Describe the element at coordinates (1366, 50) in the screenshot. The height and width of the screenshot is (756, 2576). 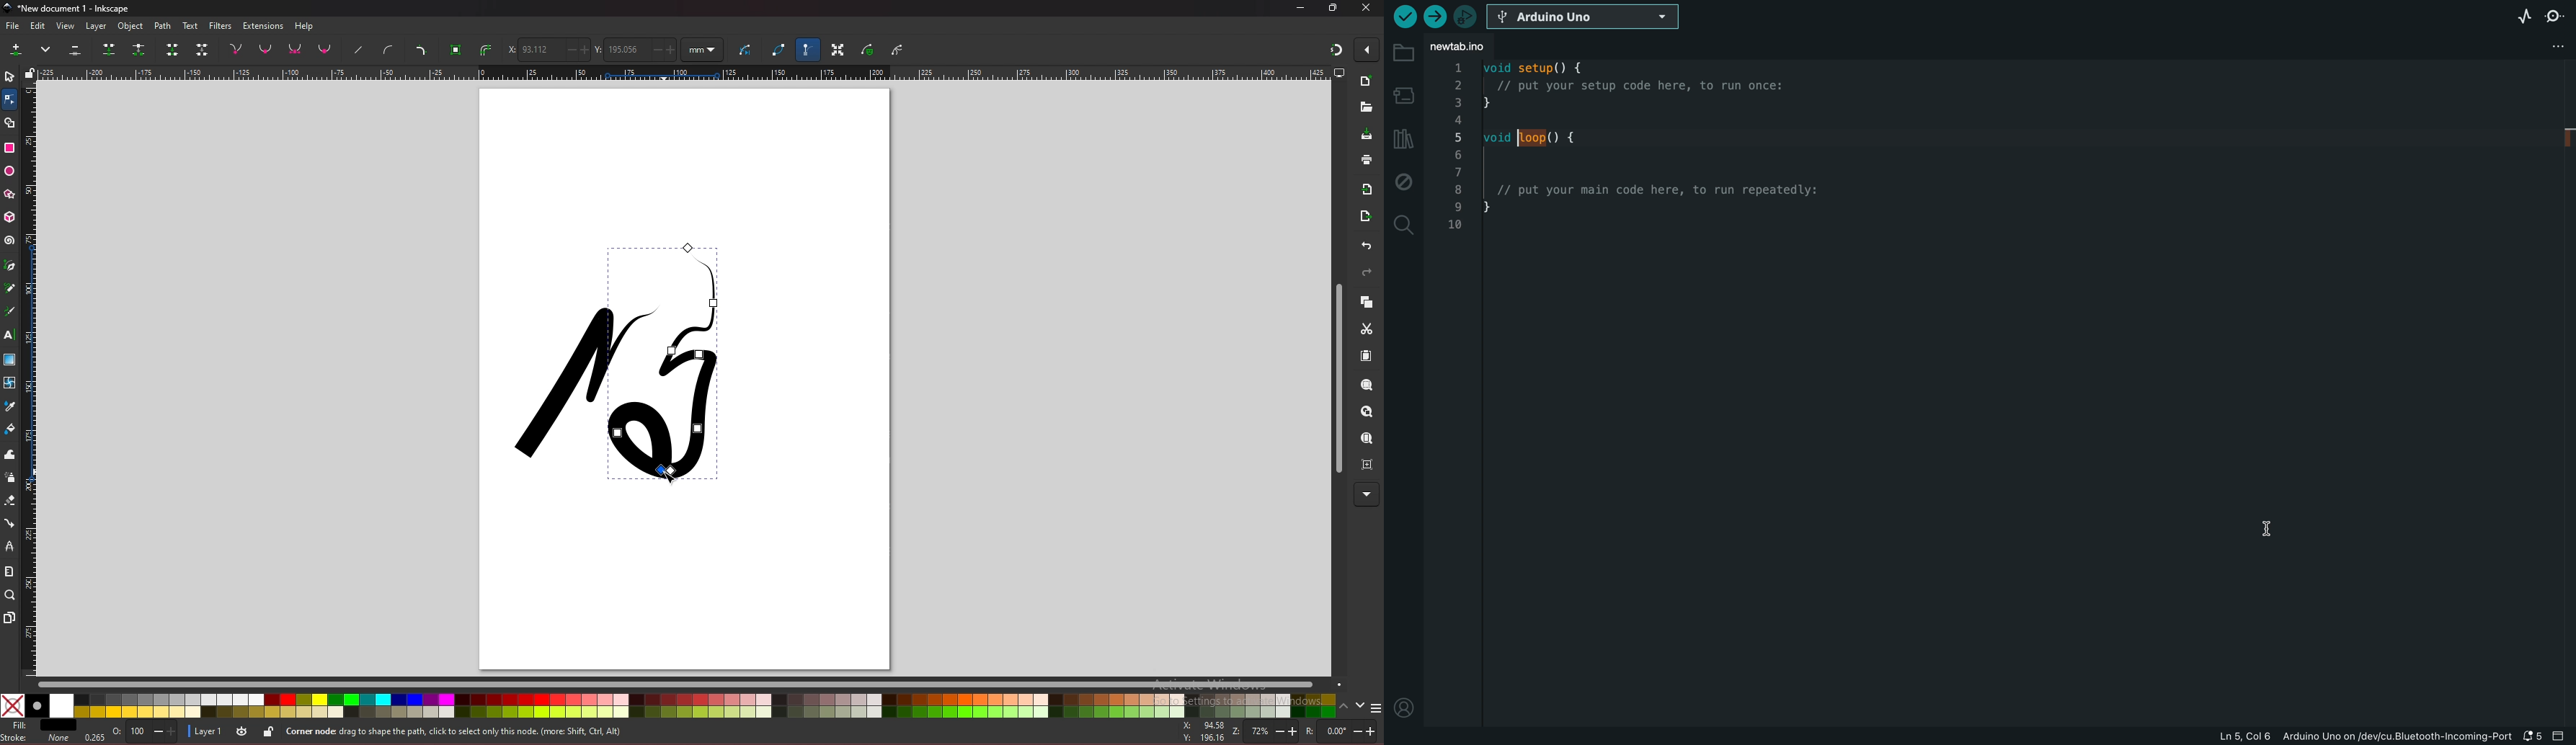
I see `enable snapping` at that location.